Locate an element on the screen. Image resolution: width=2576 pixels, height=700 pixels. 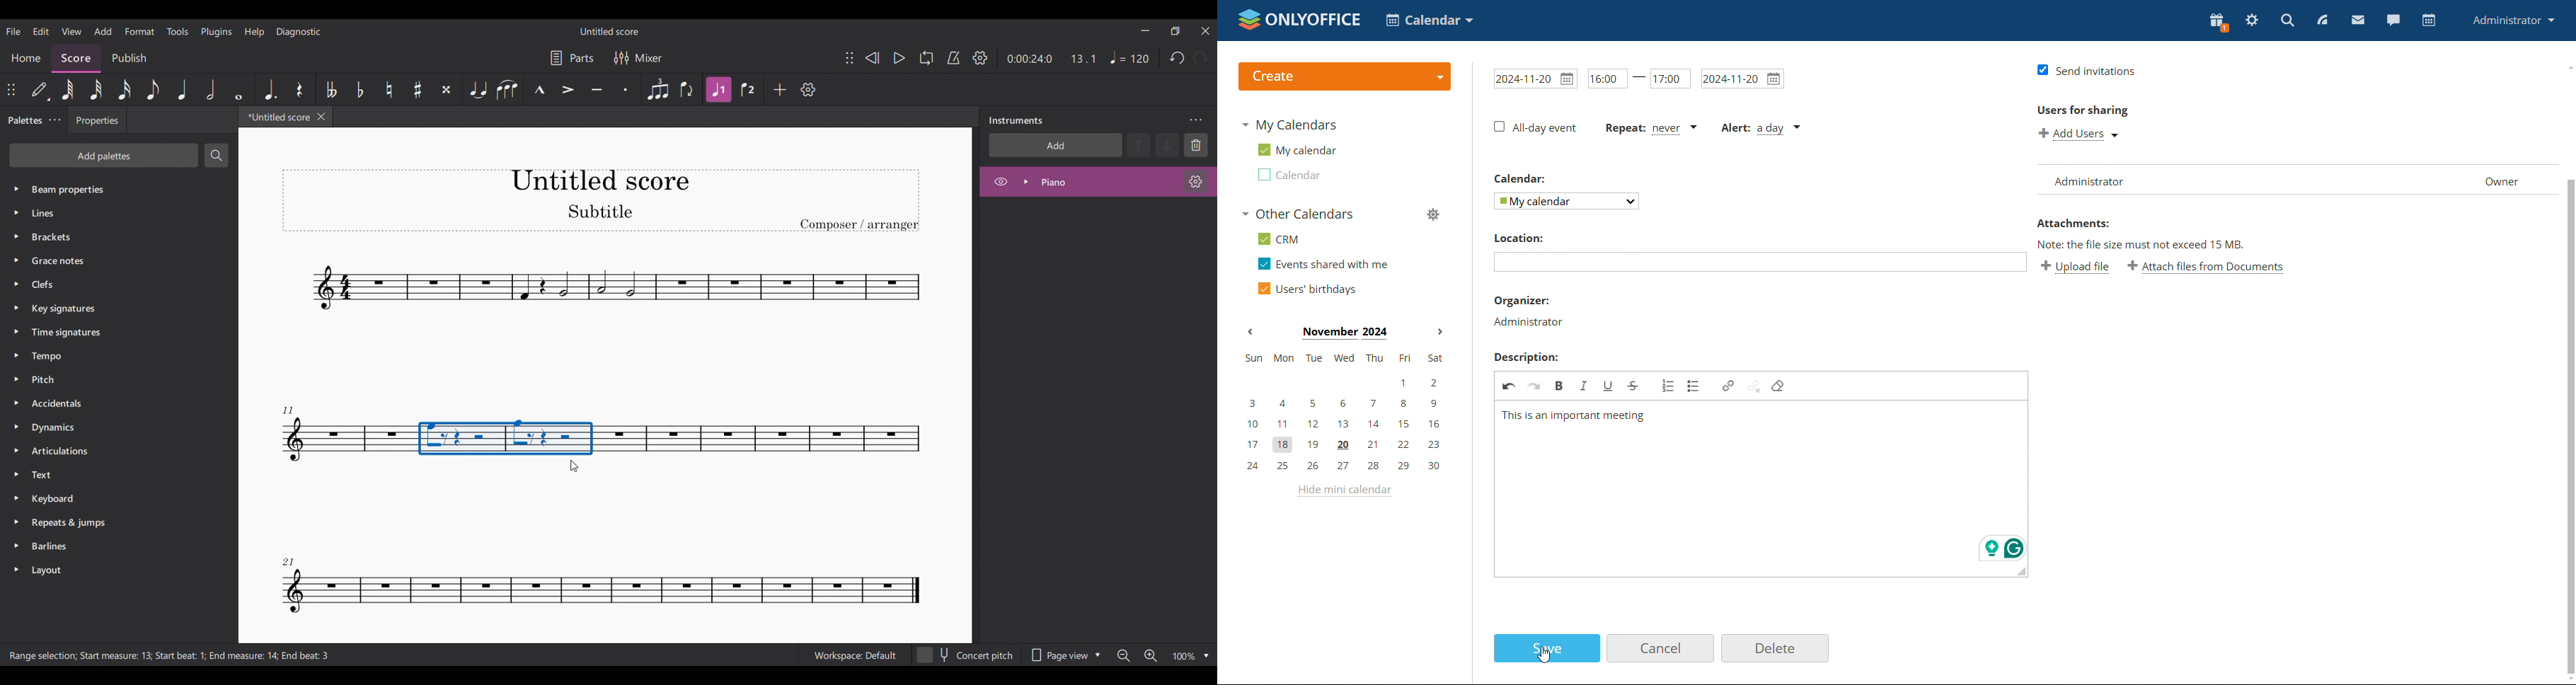
Change position of toolbar is located at coordinates (11, 89).